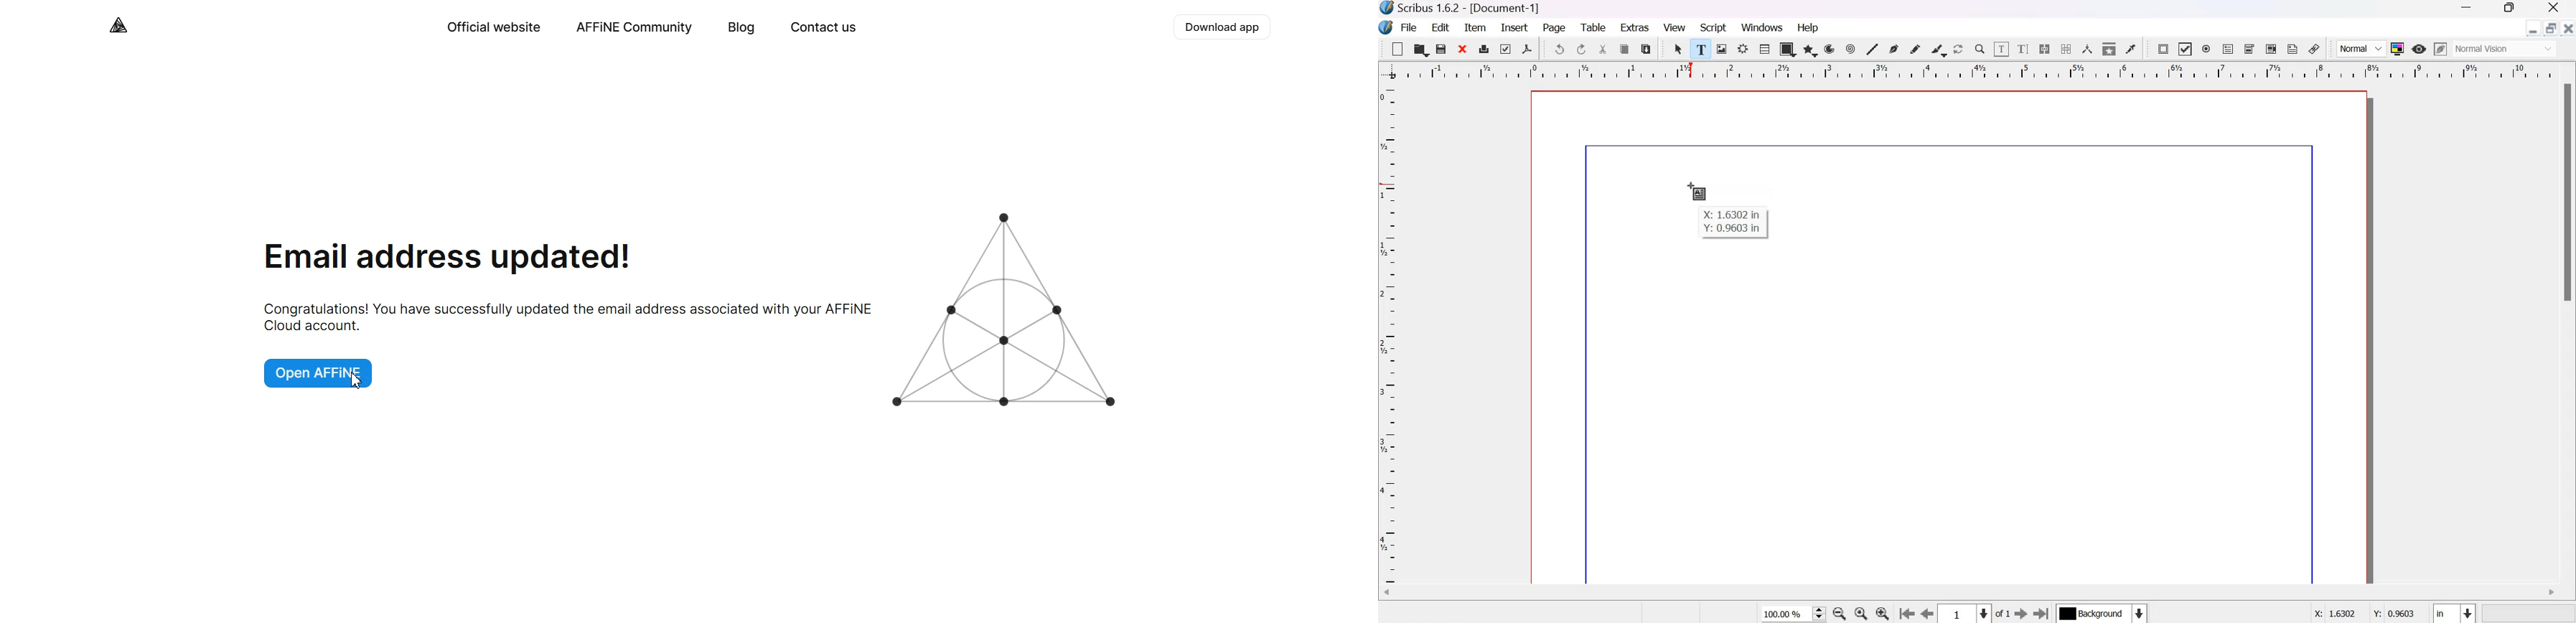 The image size is (2576, 644). What do you see at coordinates (2131, 49) in the screenshot?
I see `Eye dropper` at bounding box center [2131, 49].